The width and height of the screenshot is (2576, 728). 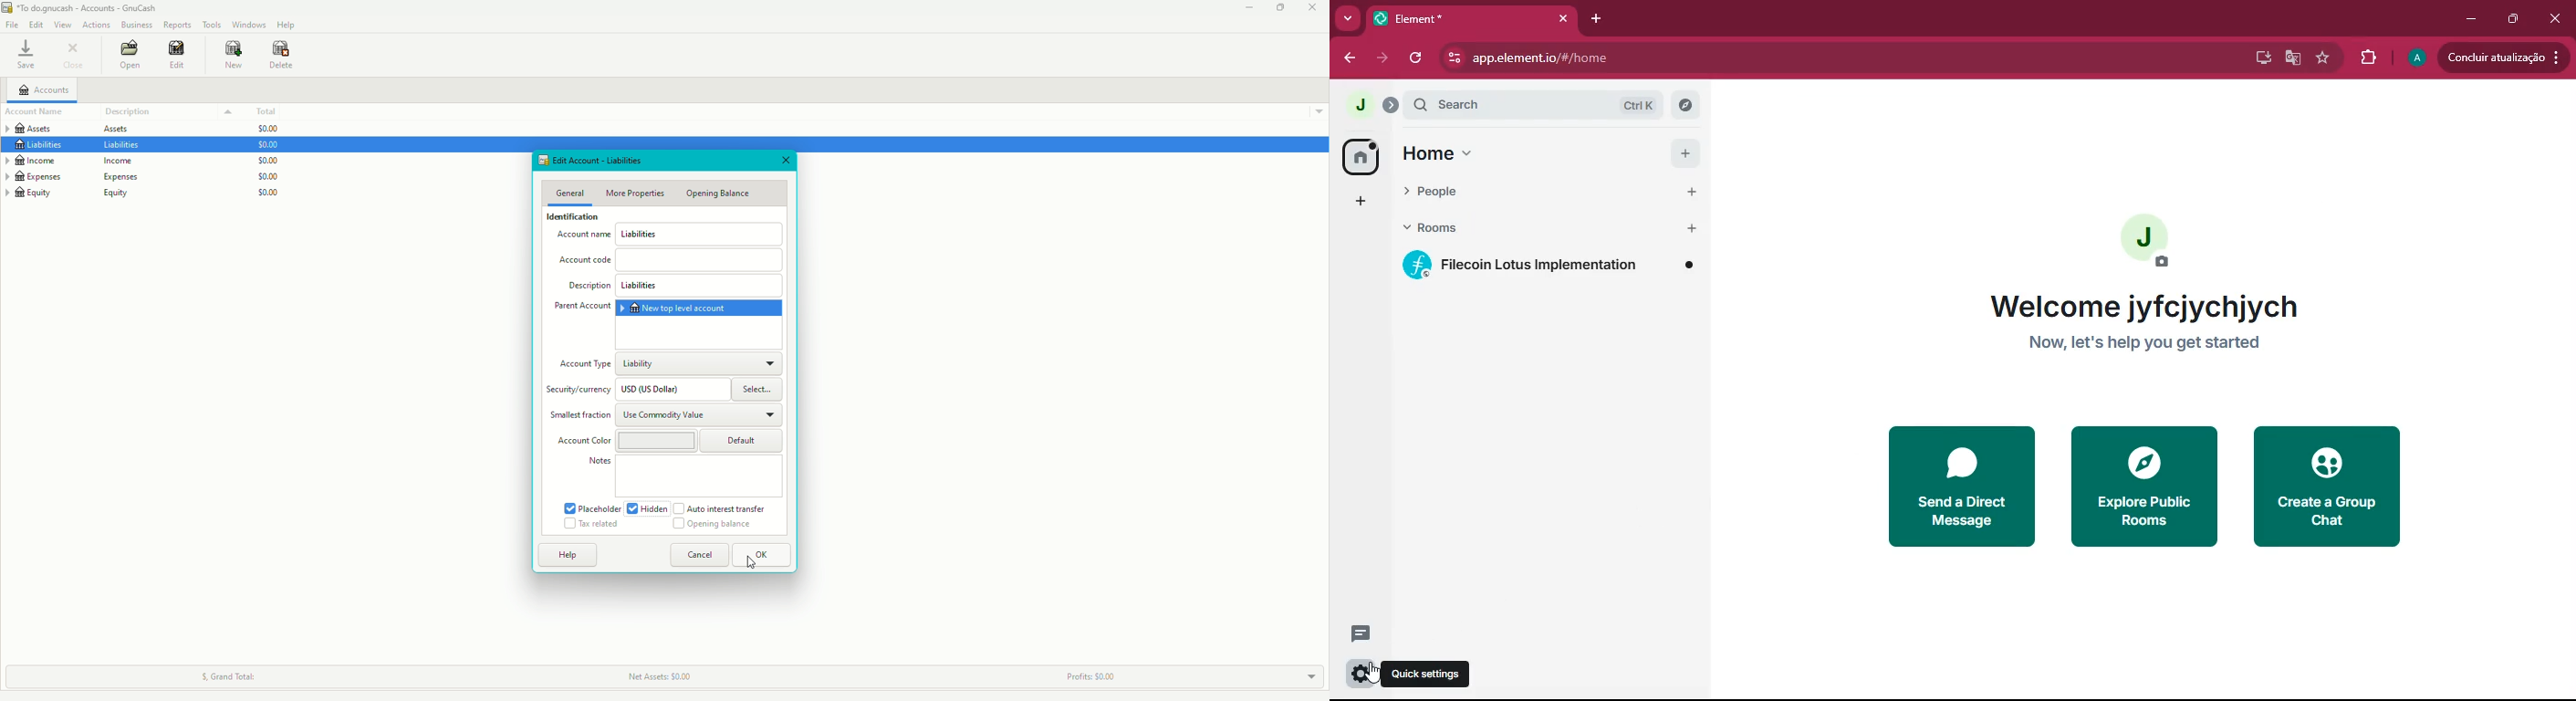 What do you see at coordinates (699, 556) in the screenshot?
I see `Cancel` at bounding box center [699, 556].